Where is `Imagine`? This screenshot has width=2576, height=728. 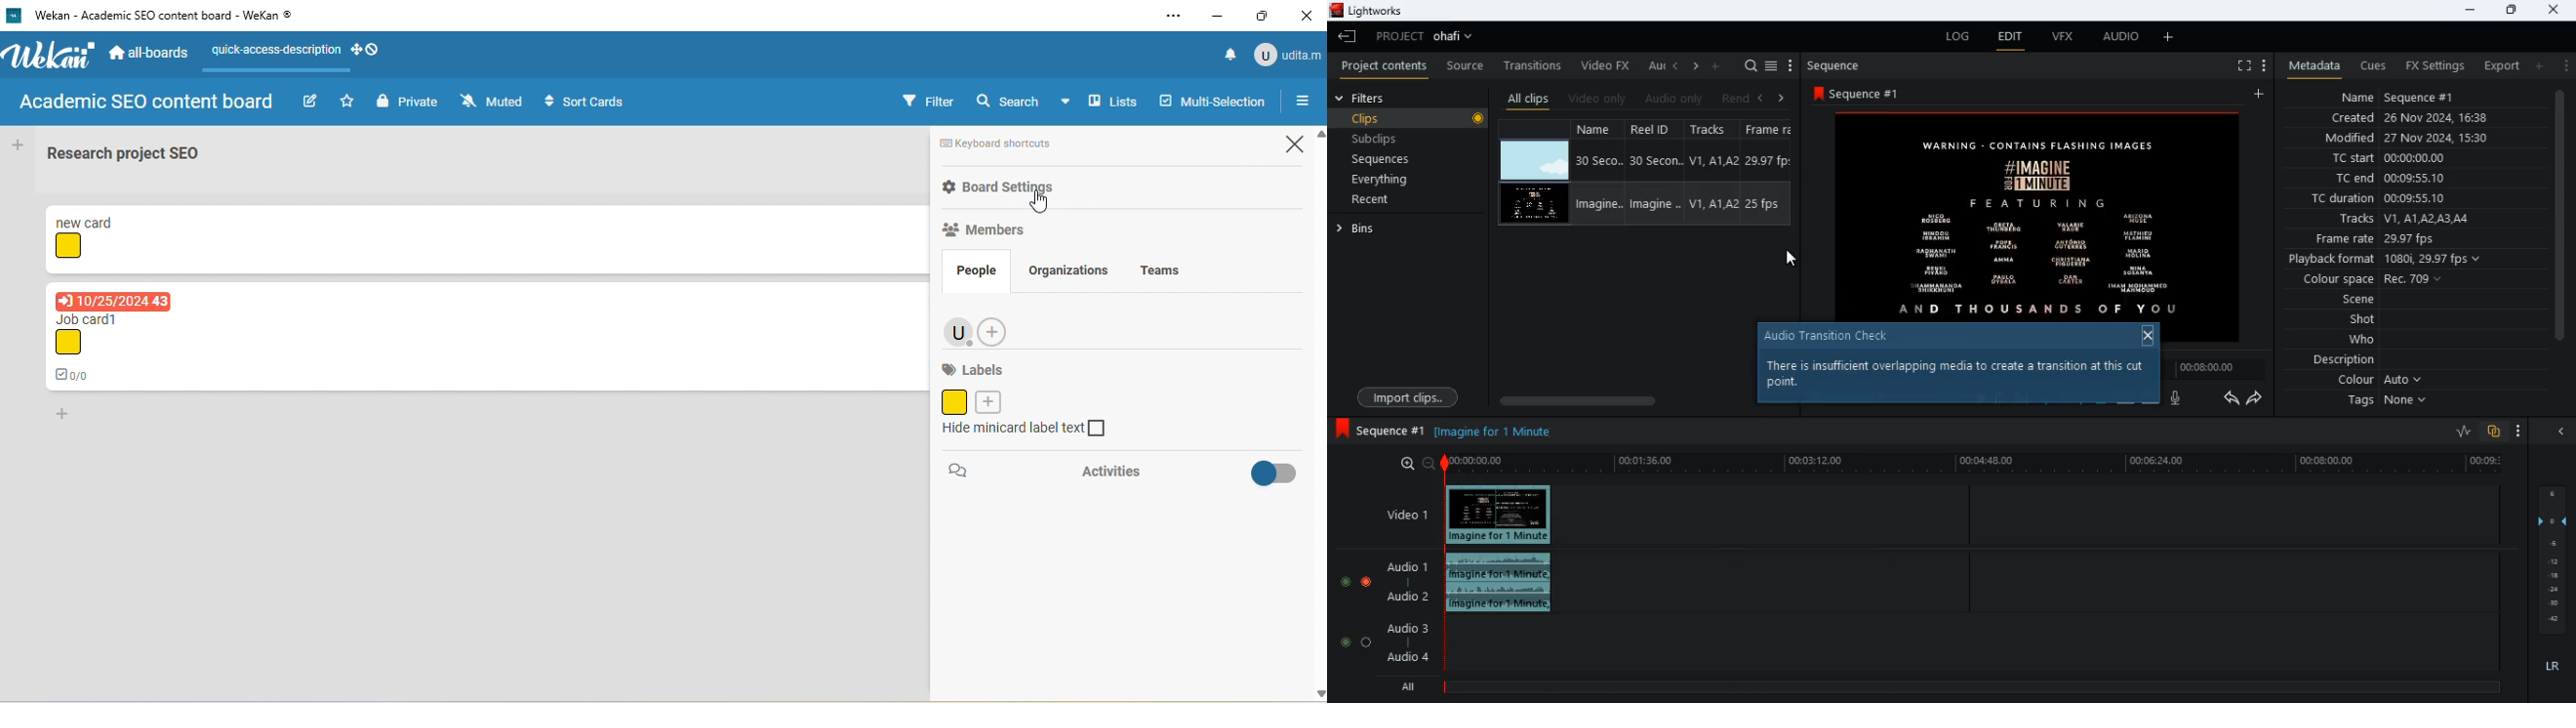 Imagine is located at coordinates (1602, 203).